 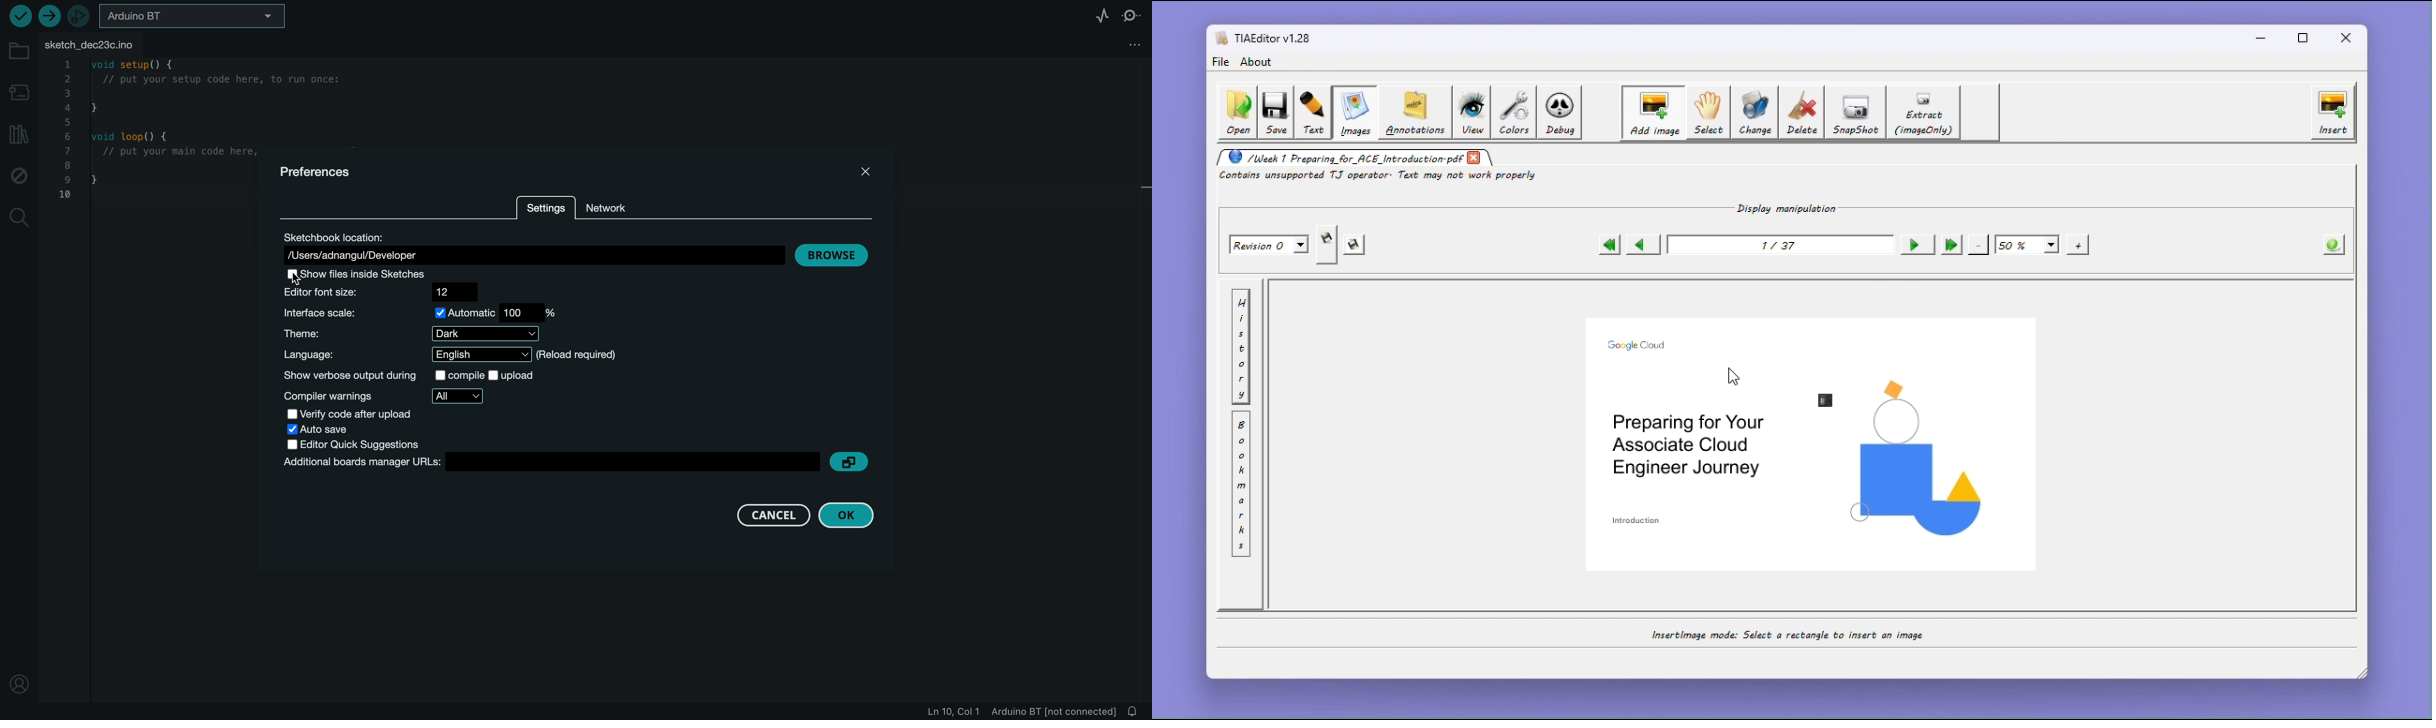 What do you see at coordinates (550, 462) in the screenshot?
I see `additional board` at bounding box center [550, 462].